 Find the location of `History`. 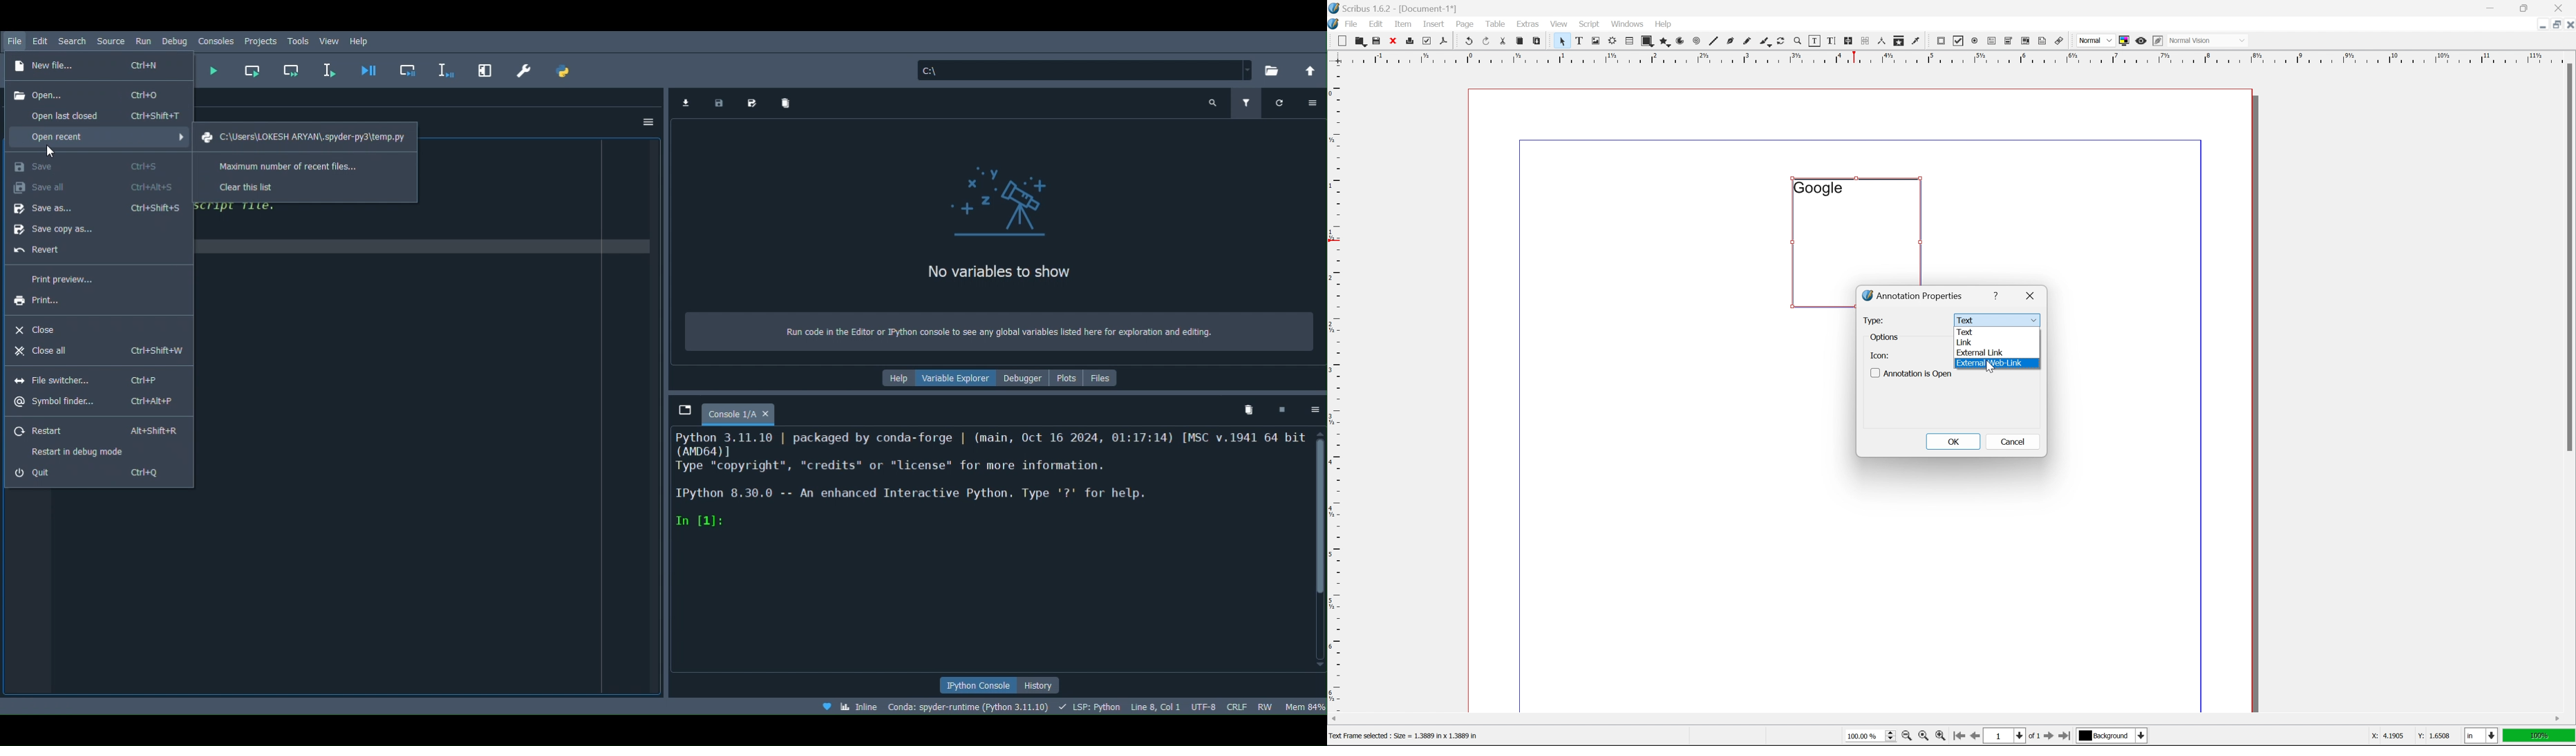

History is located at coordinates (1040, 683).